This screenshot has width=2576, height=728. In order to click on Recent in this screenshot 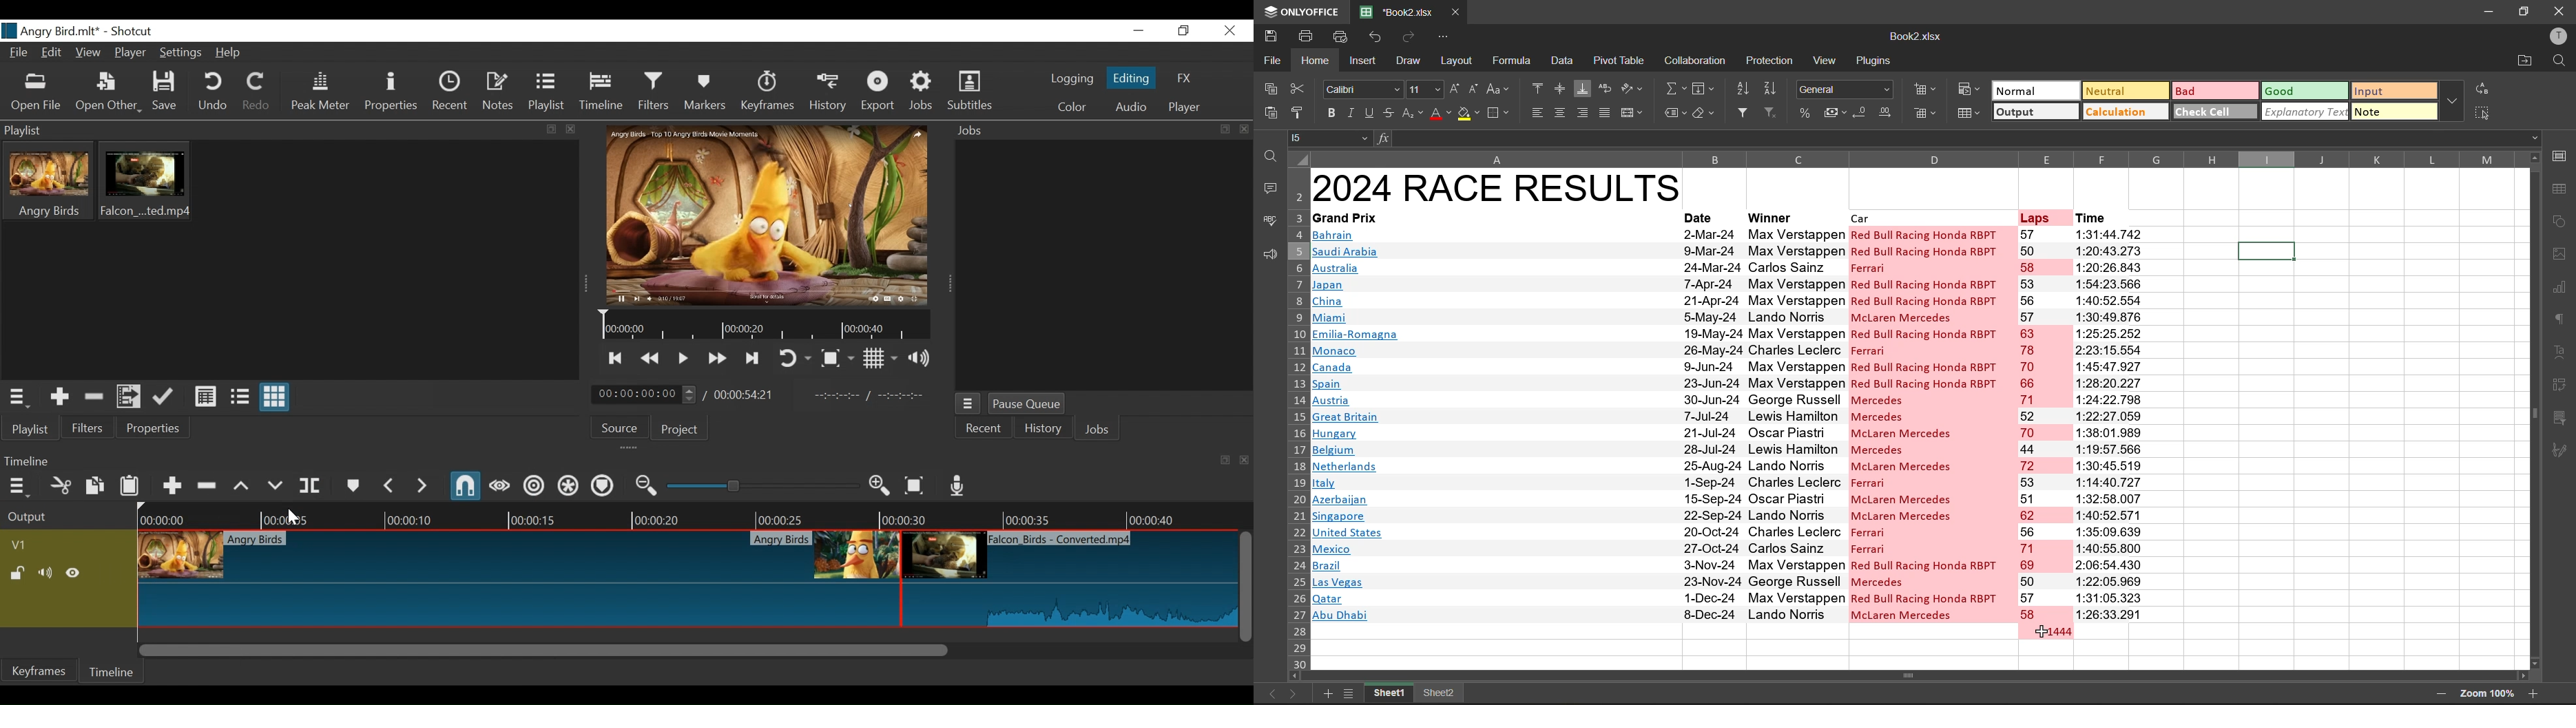, I will do `click(984, 430)`.